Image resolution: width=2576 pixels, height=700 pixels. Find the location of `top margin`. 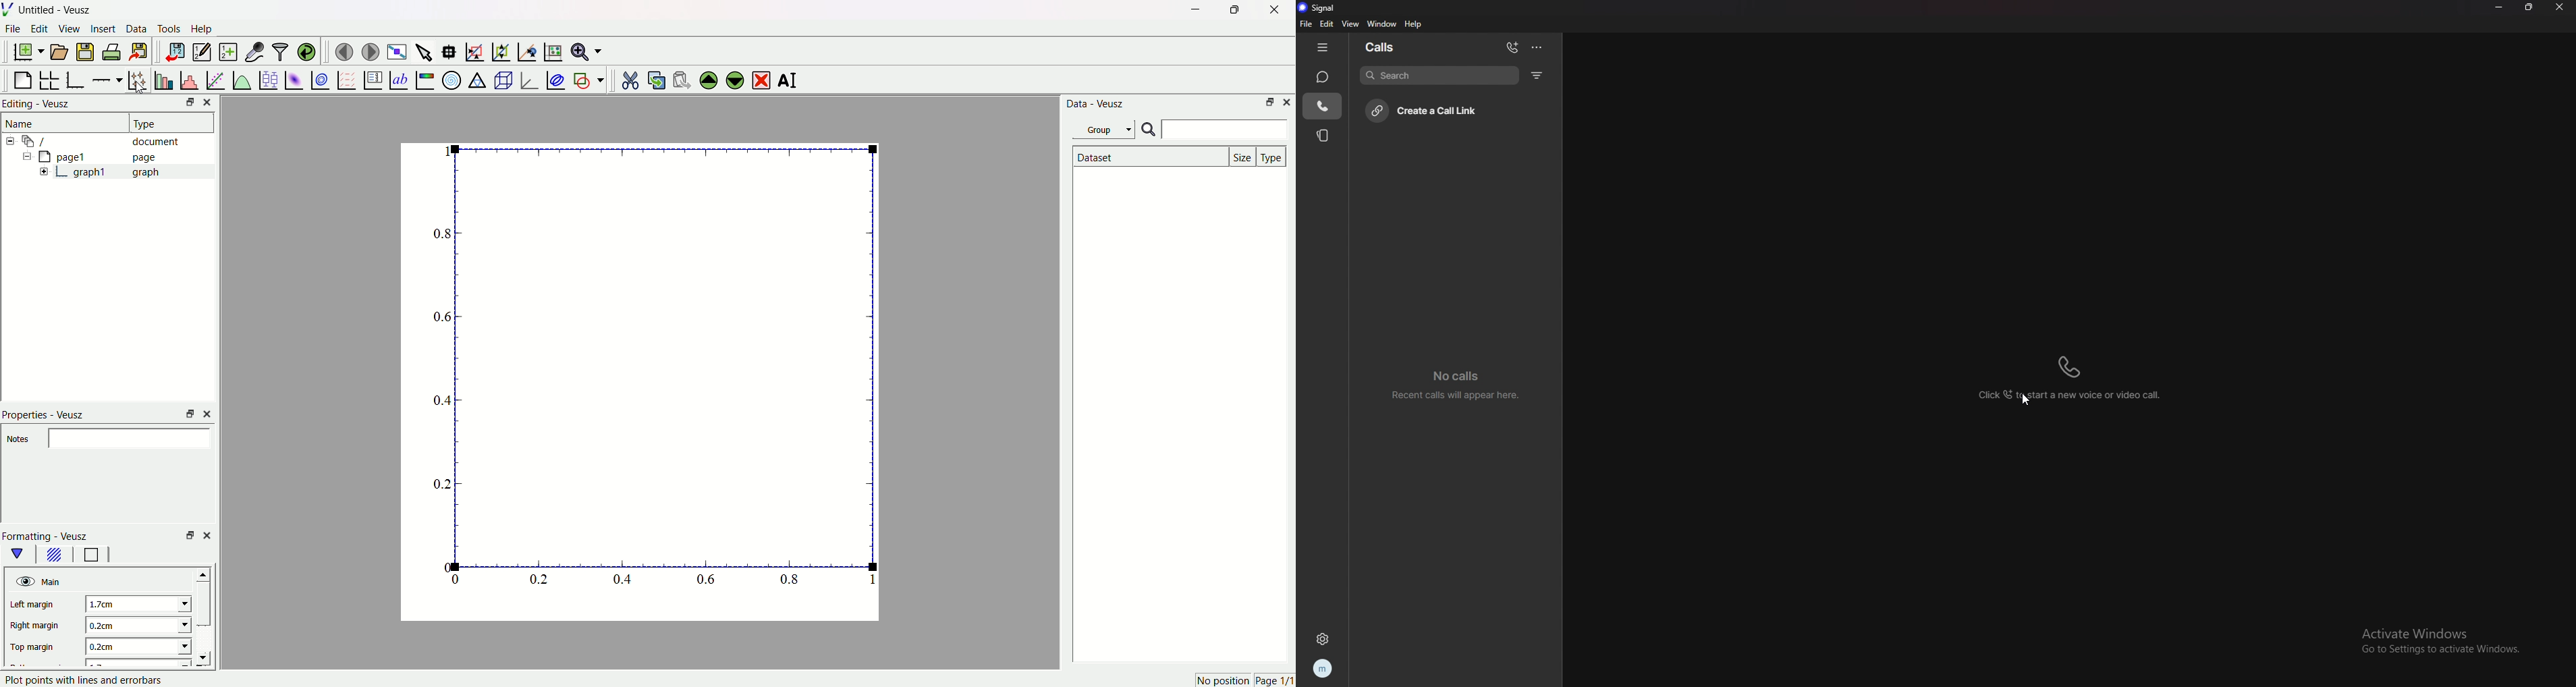

top margin is located at coordinates (35, 645).